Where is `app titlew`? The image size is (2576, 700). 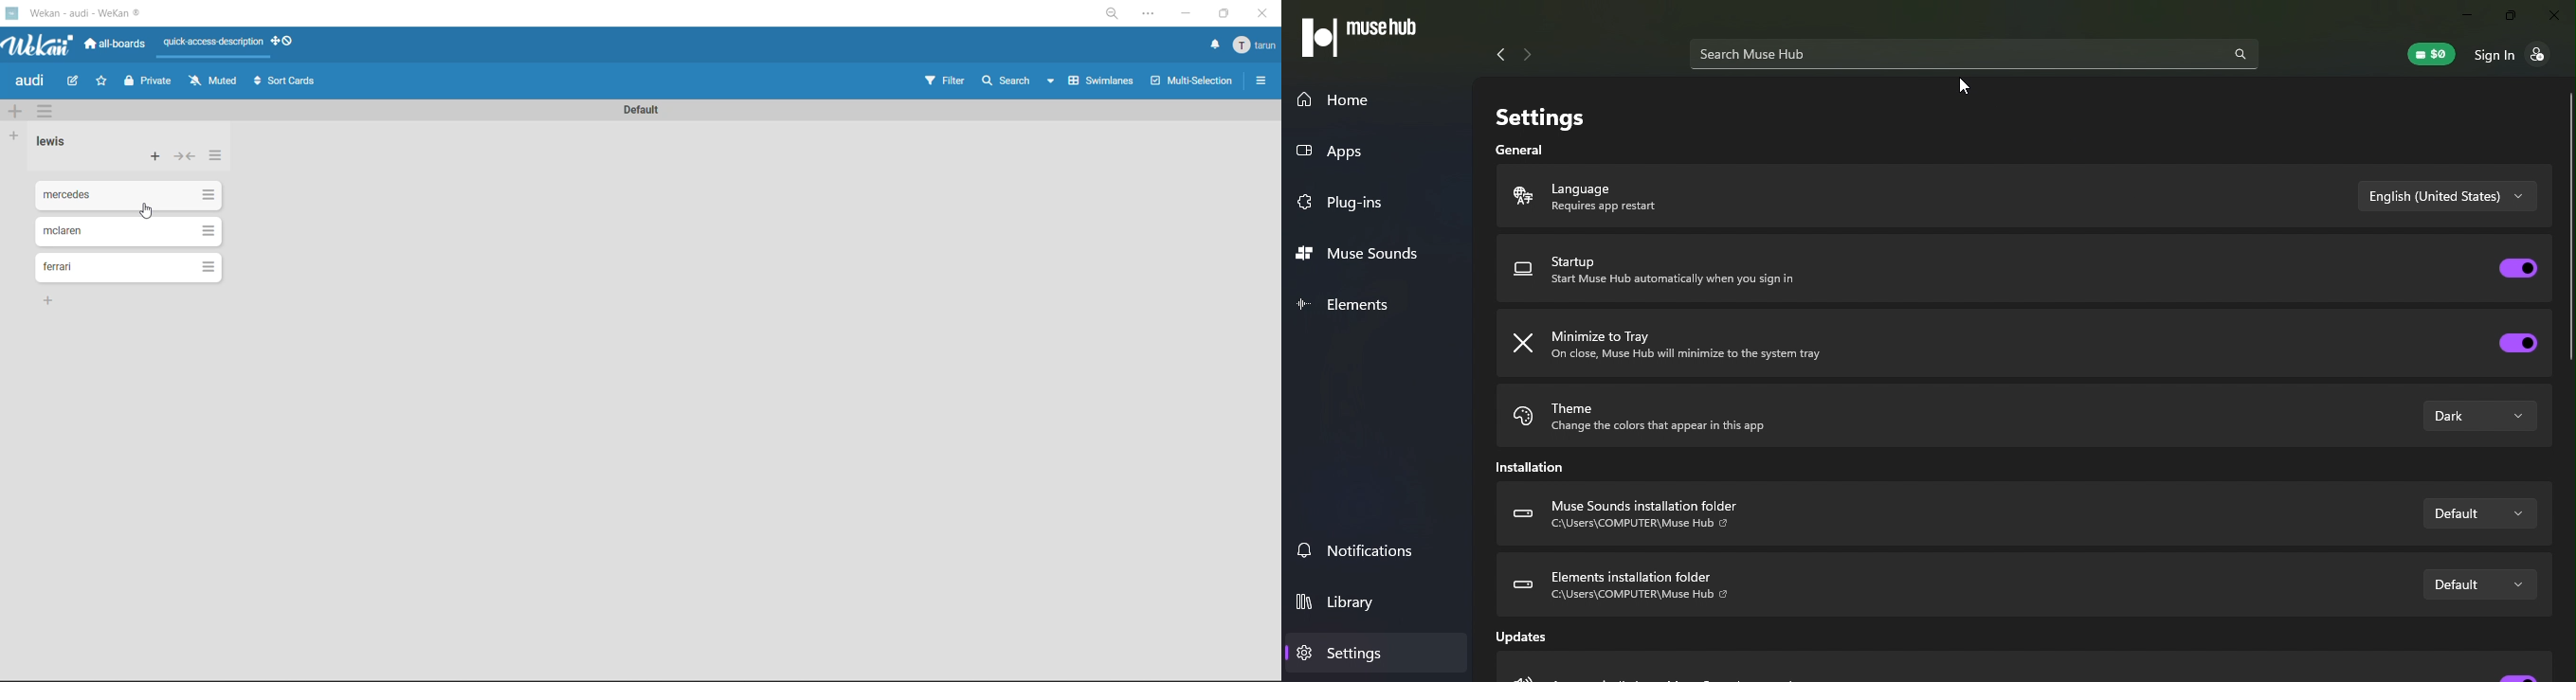
app titlew is located at coordinates (105, 15).